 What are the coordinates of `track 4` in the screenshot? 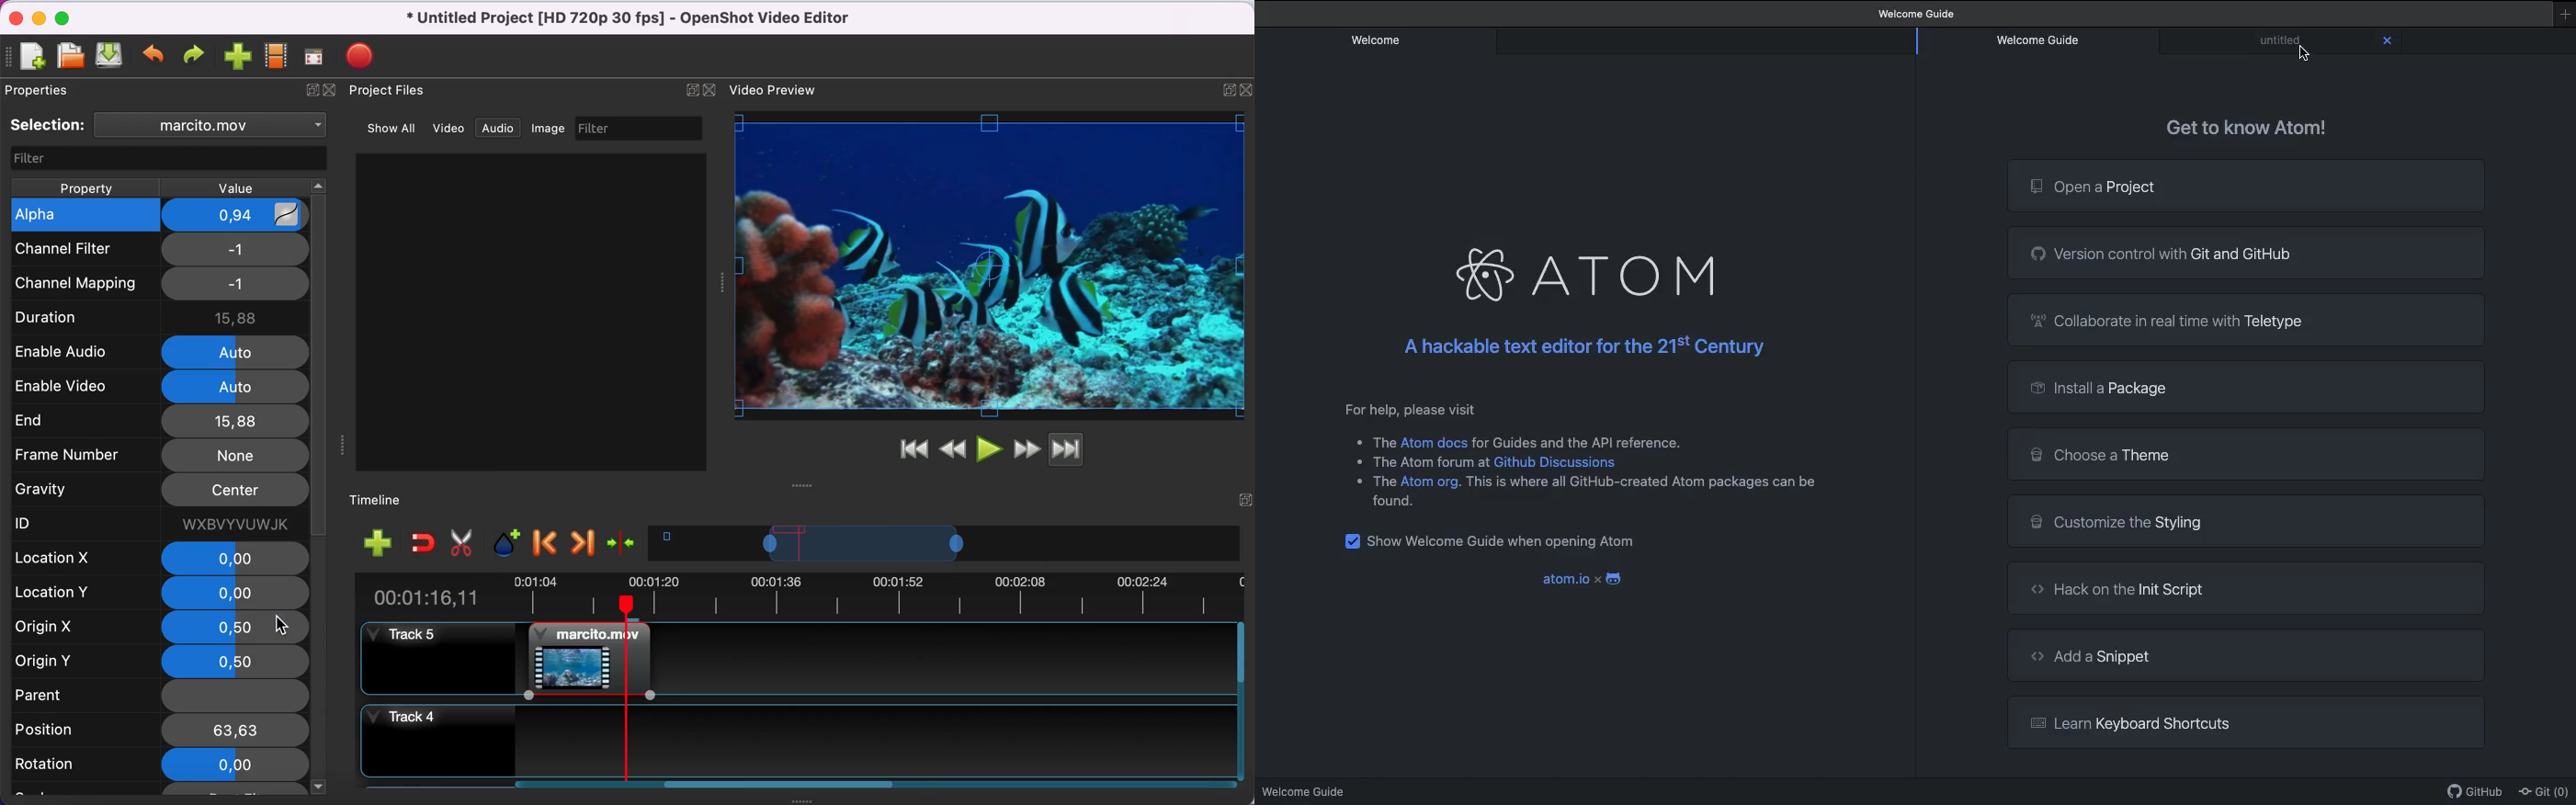 It's located at (800, 739).